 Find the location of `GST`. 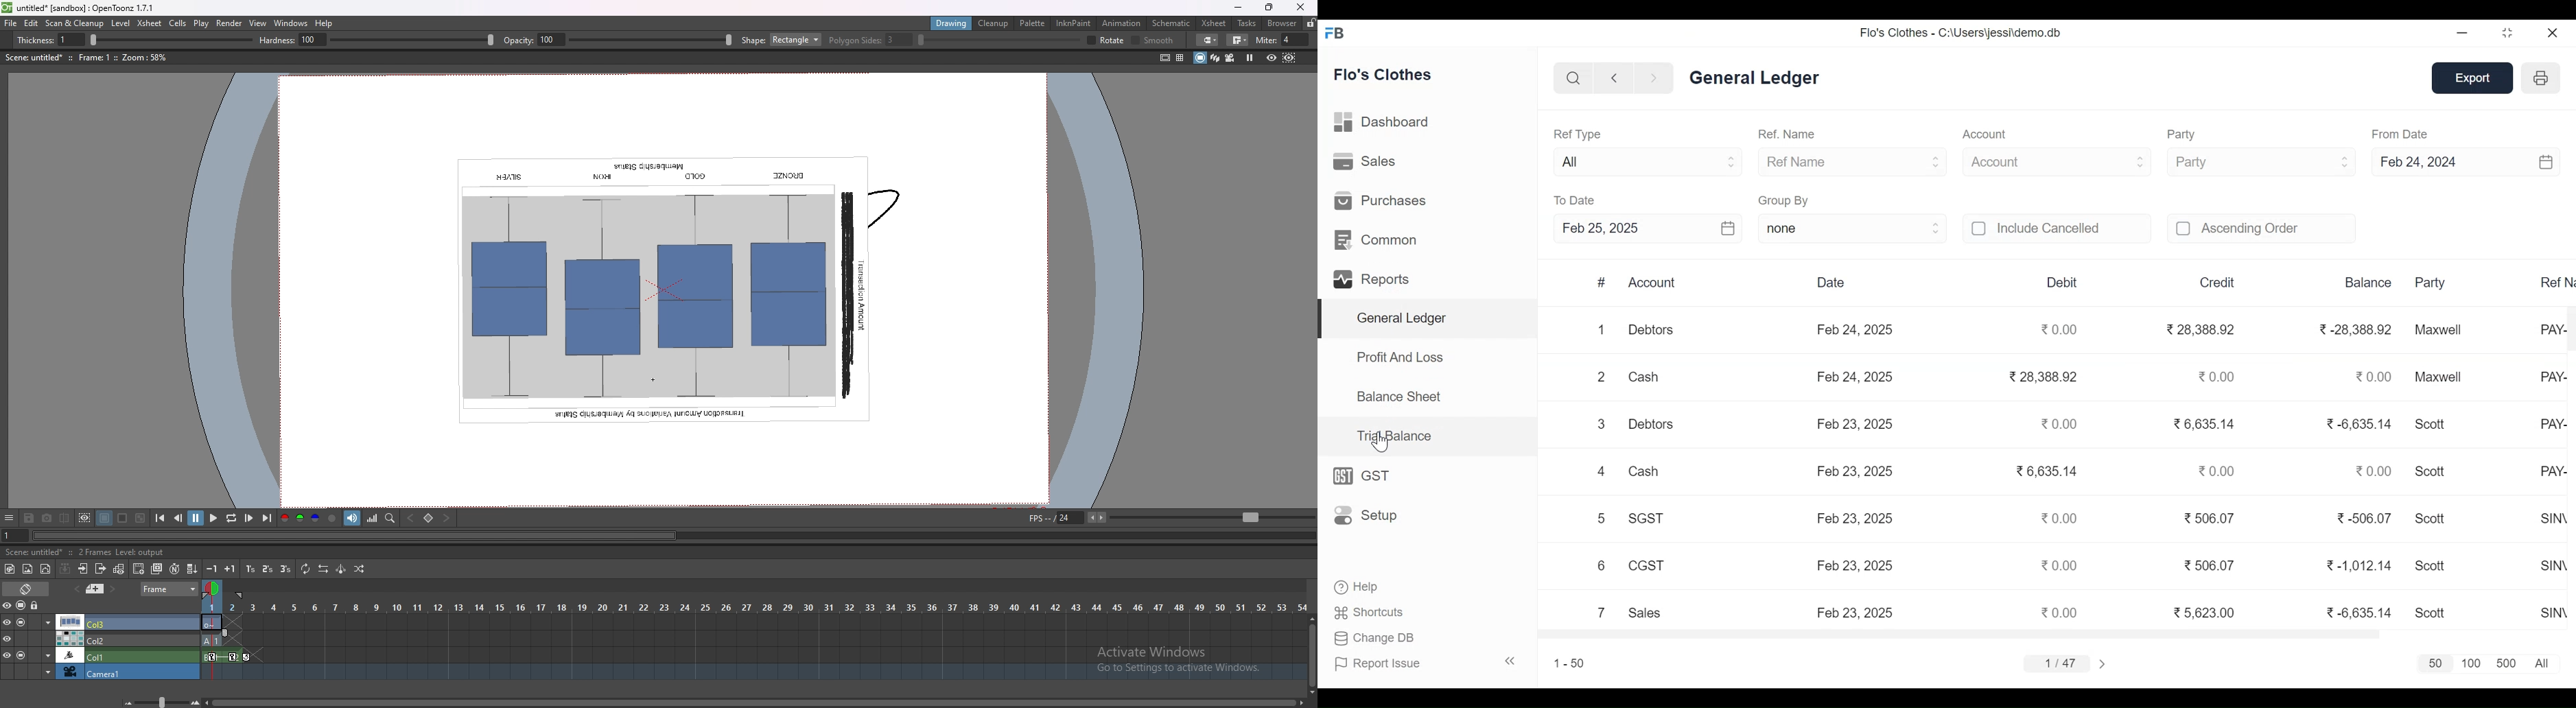

GST is located at coordinates (1367, 476).